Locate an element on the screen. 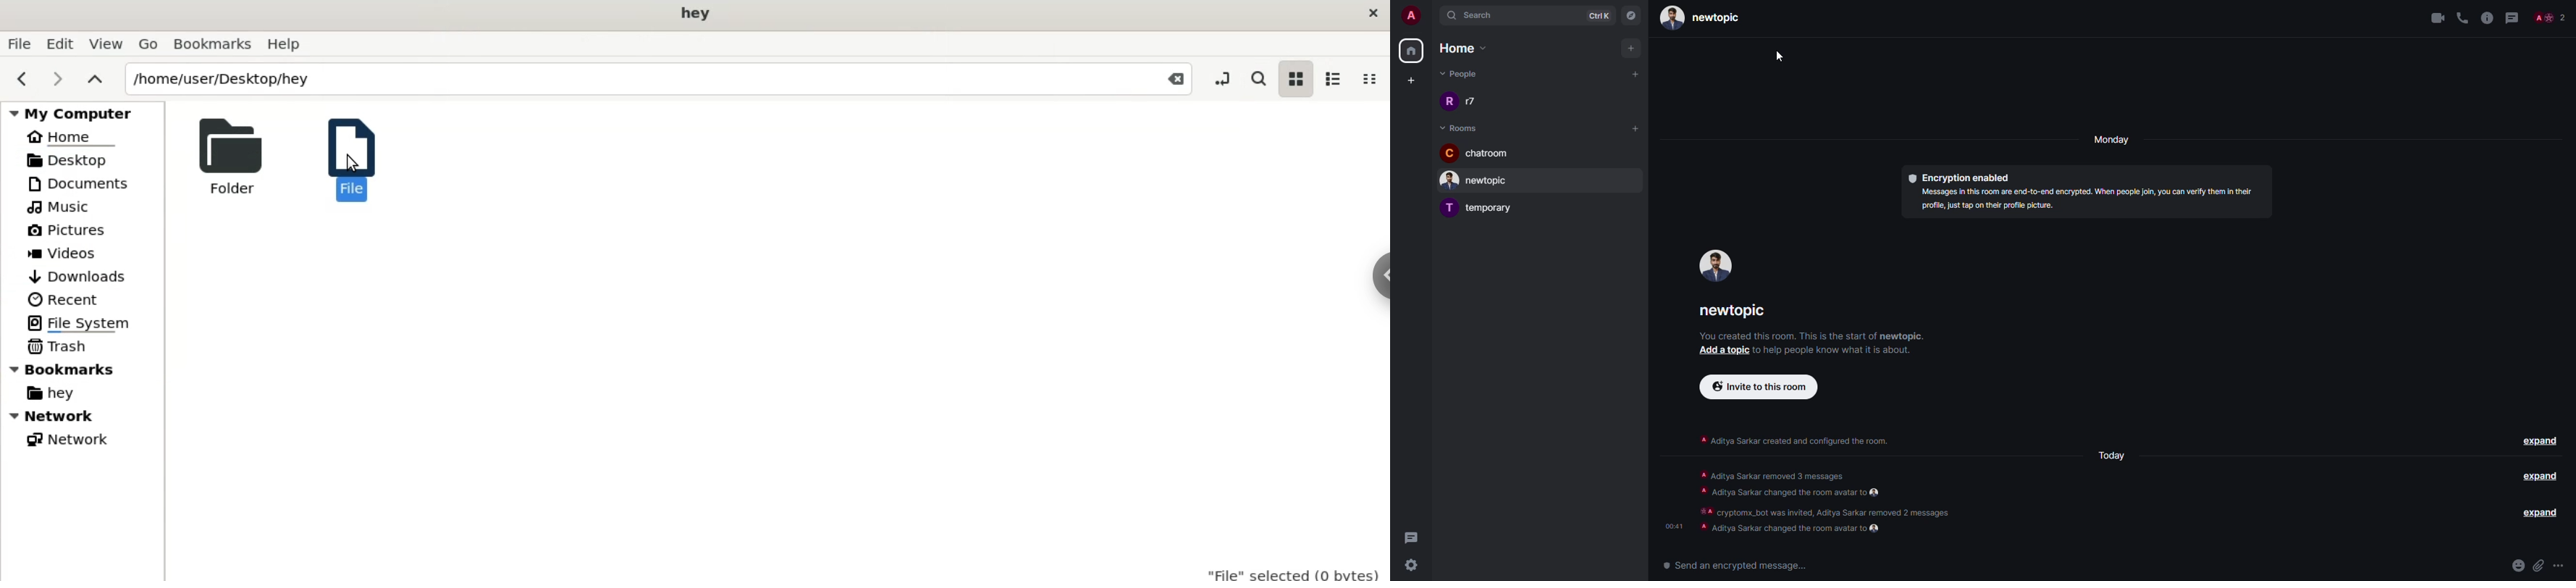 The image size is (2576, 588). settings is located at coordinates (1410, 566).